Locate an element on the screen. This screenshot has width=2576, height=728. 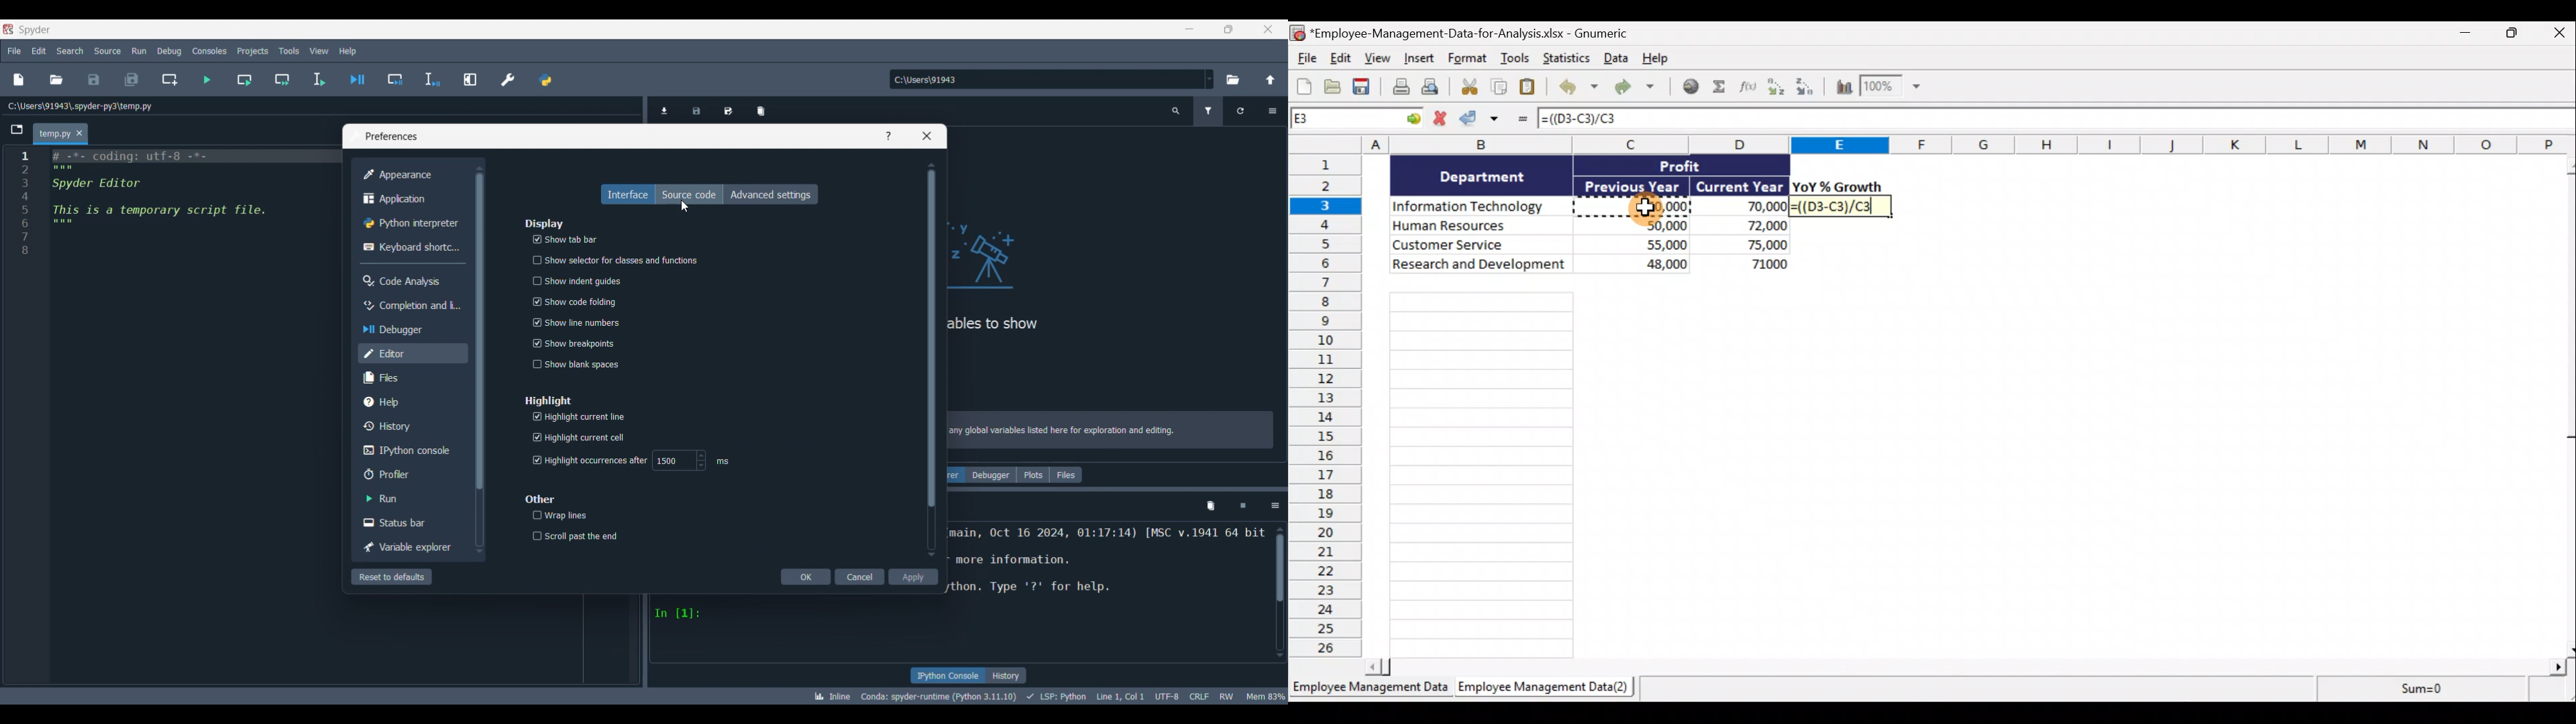
Debugger is located at coordinates (991, 475).